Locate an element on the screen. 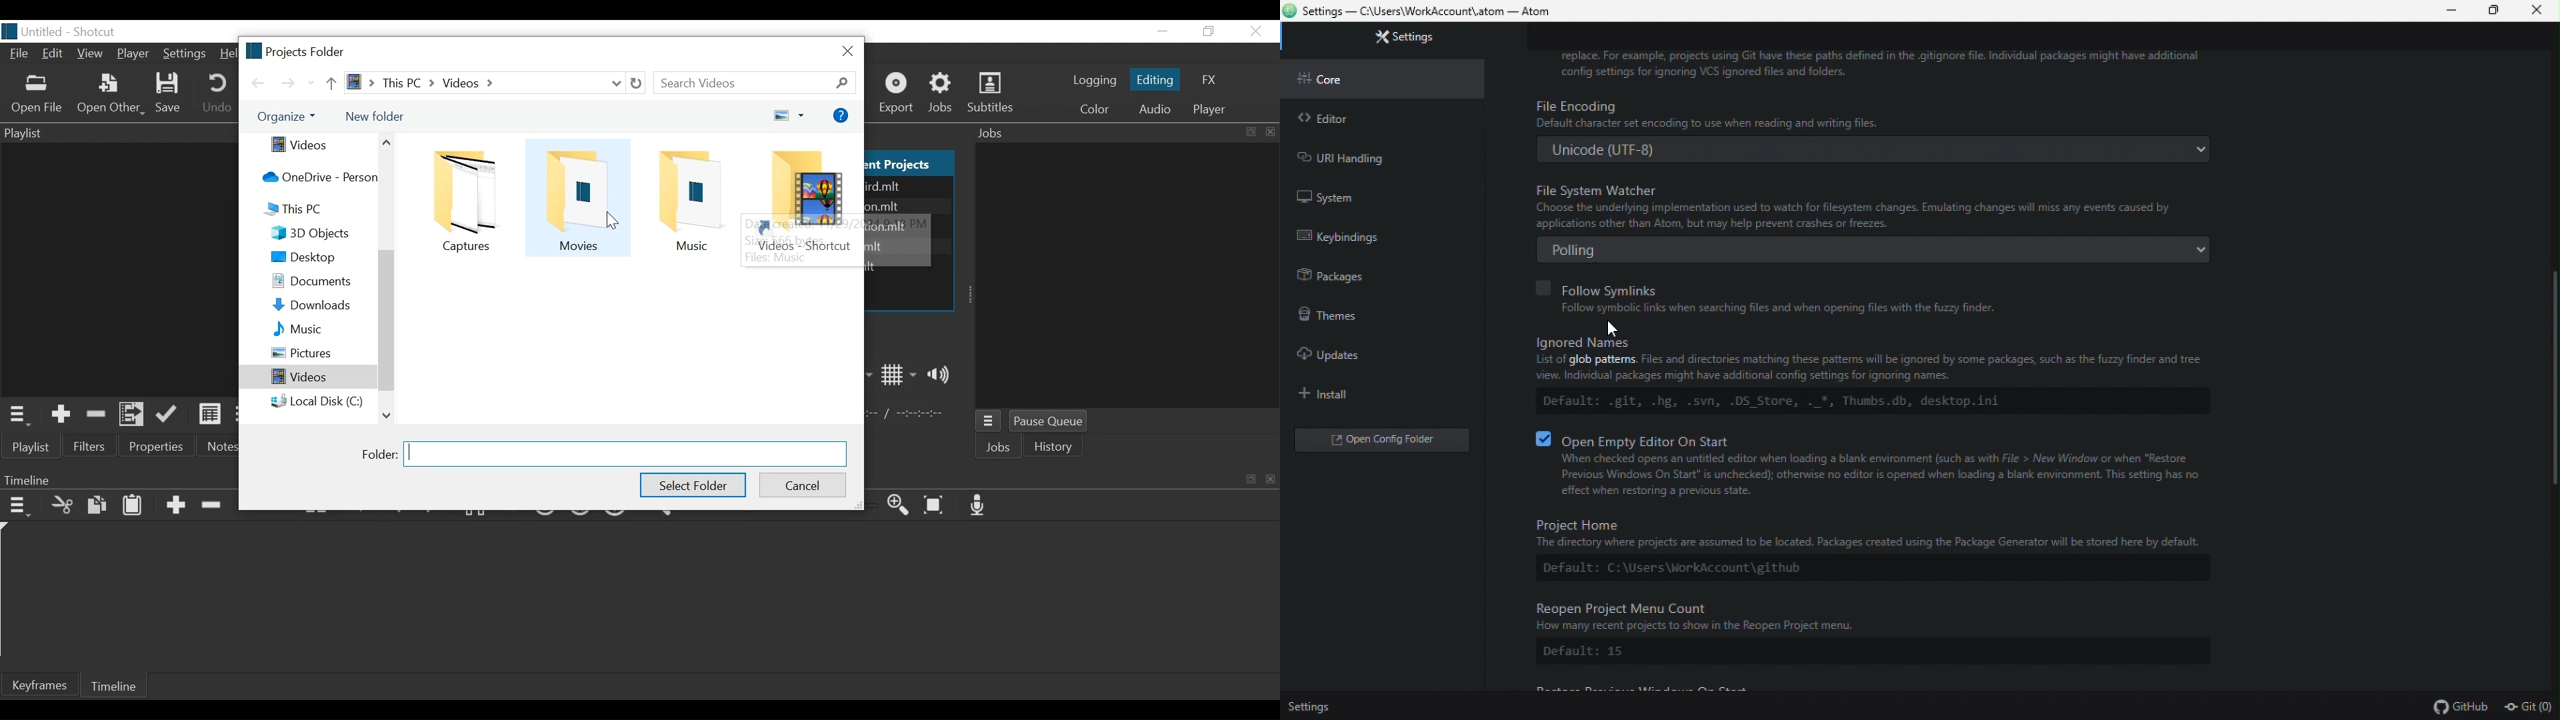 Image resolution: width=2576 pixels, height=728 pixels. Downloads is located at coordinates (319, 305).